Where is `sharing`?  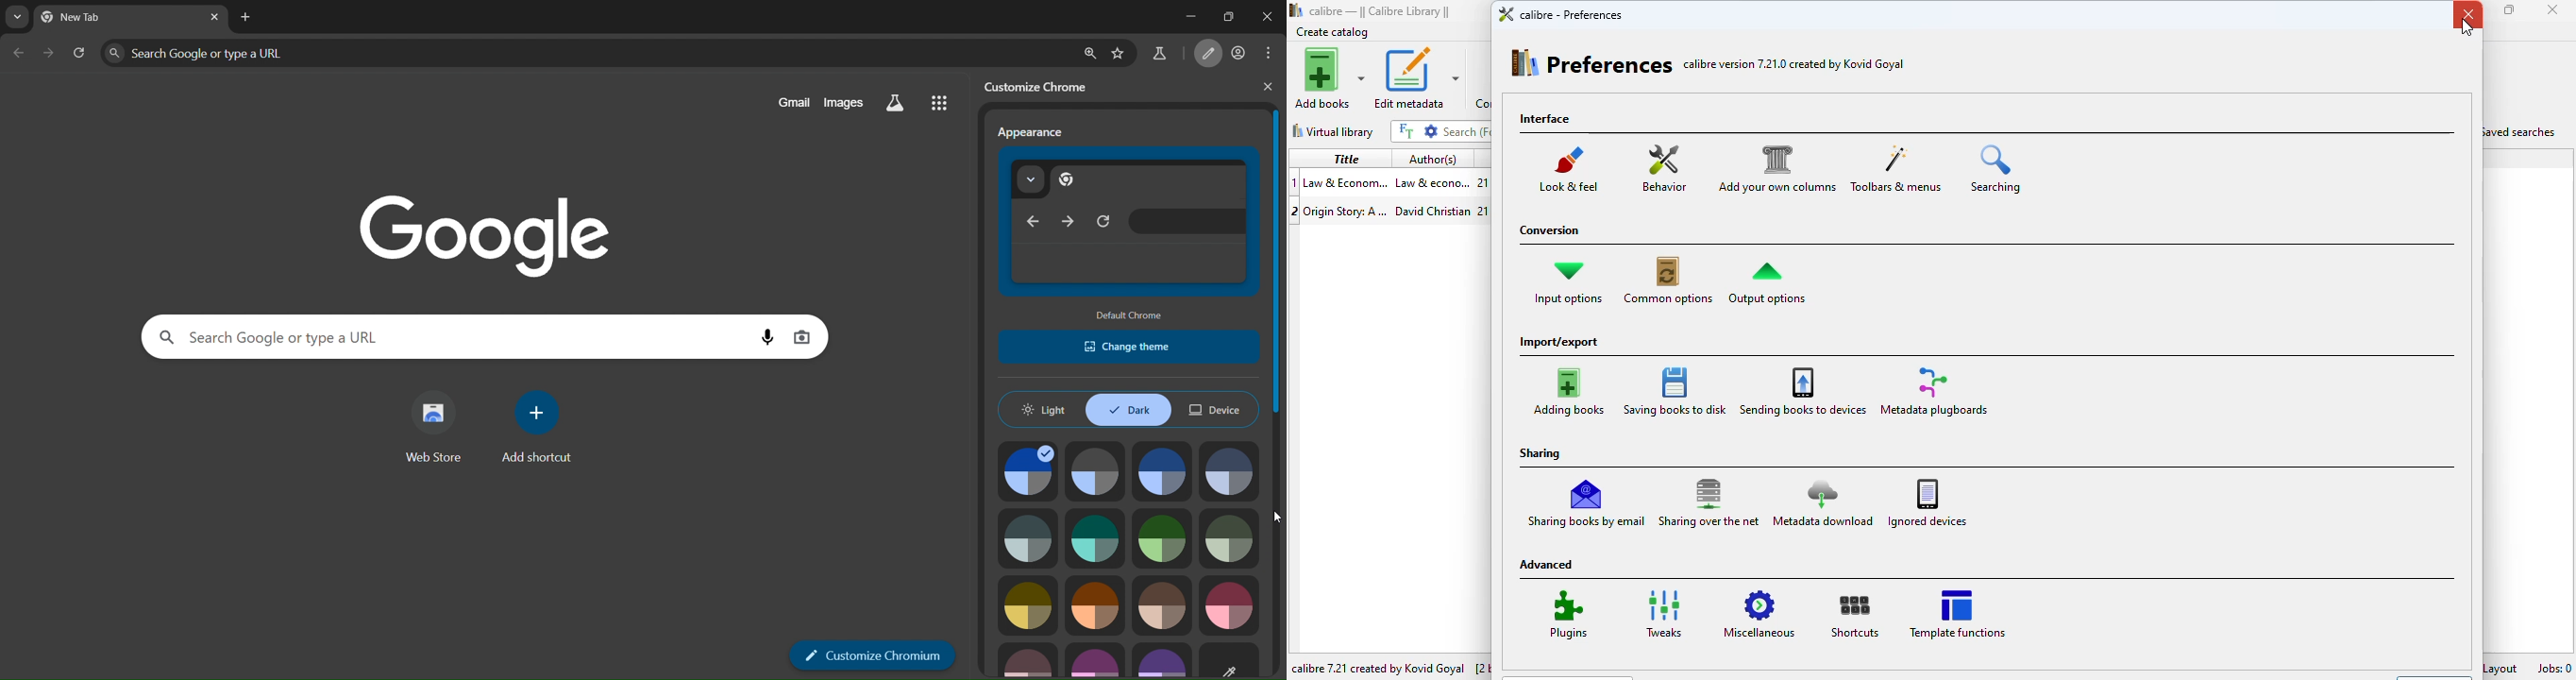 sharing is located at coordinates (1541, 453).